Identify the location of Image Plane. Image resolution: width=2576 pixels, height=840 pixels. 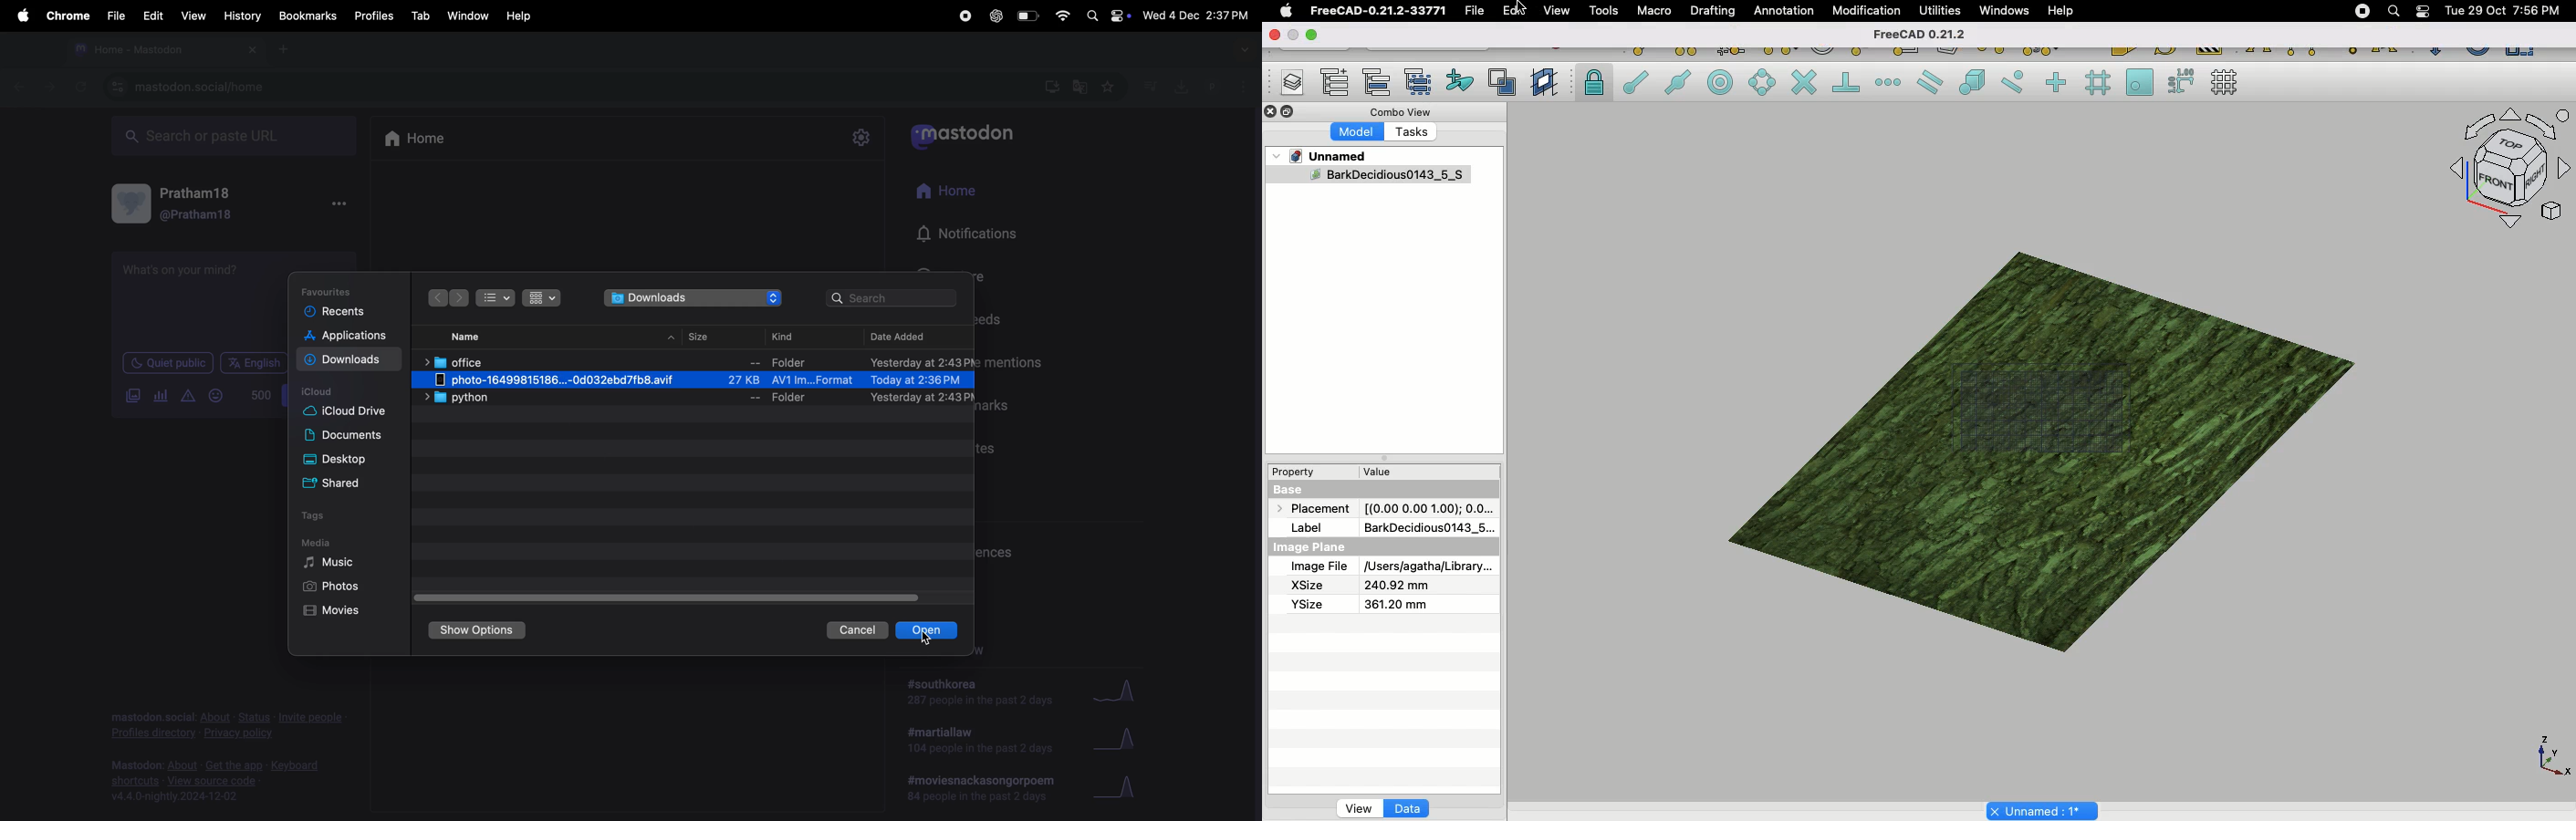
(1311, 547).